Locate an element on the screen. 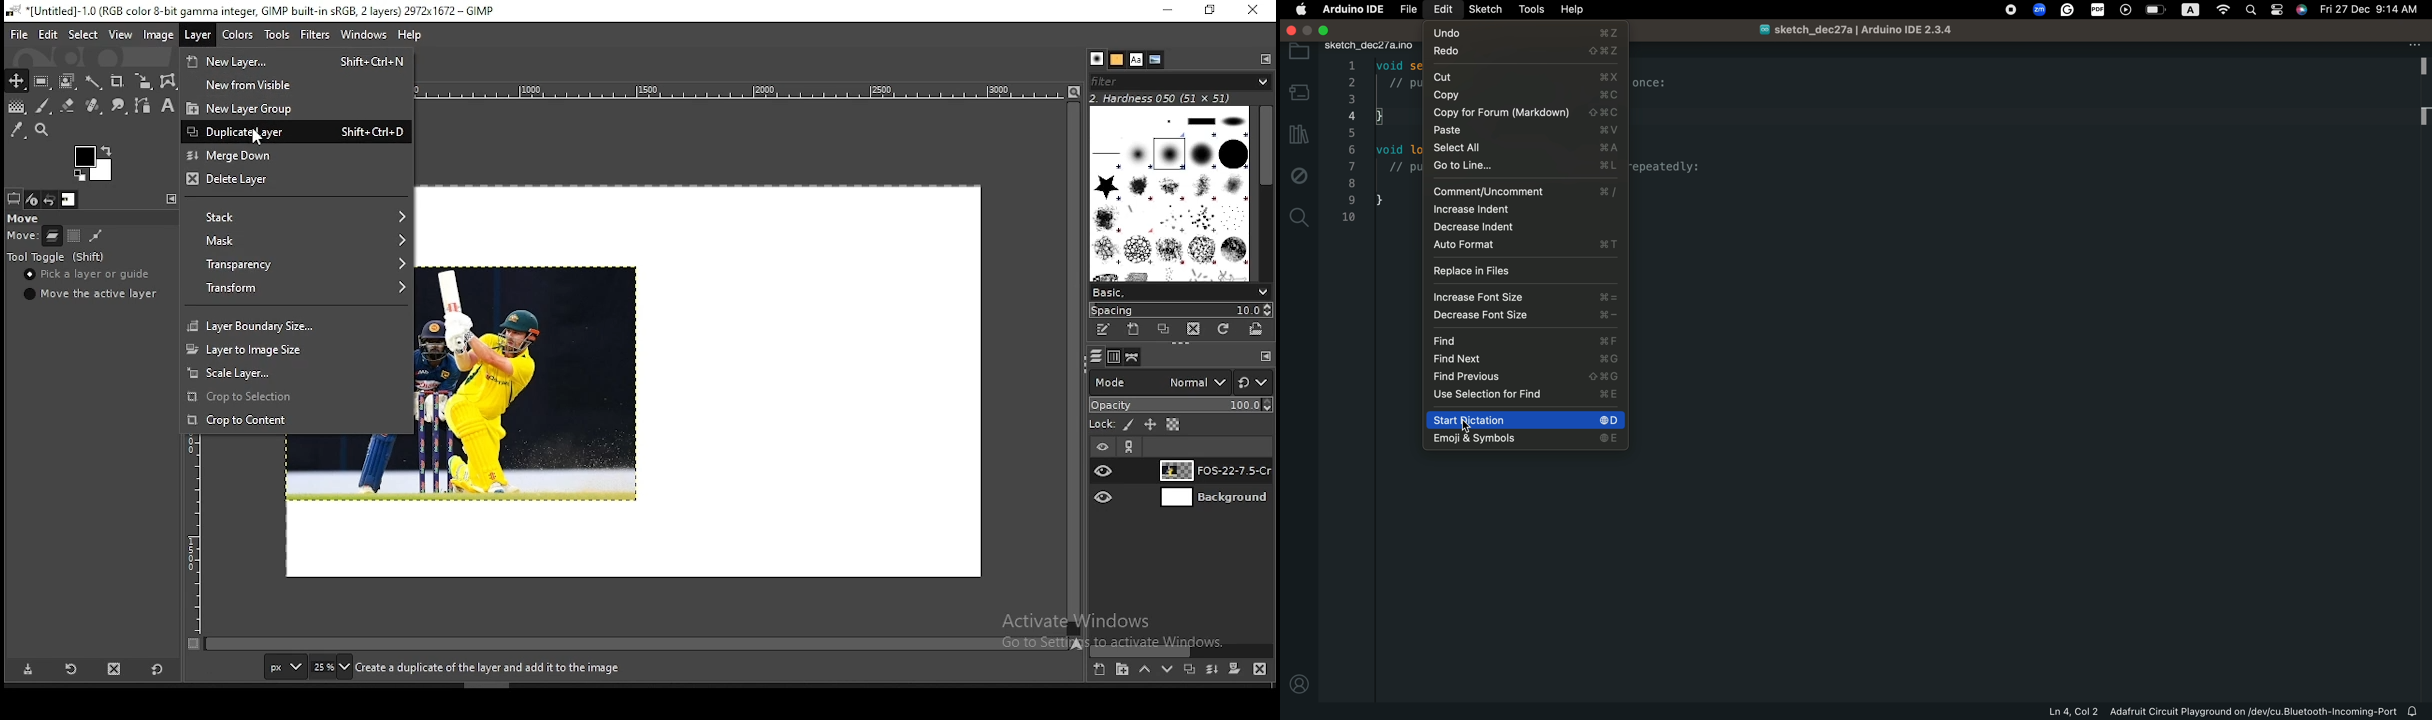 This screenshot has width=2436, height=728. transperancy is located at coordinates (296, 262).